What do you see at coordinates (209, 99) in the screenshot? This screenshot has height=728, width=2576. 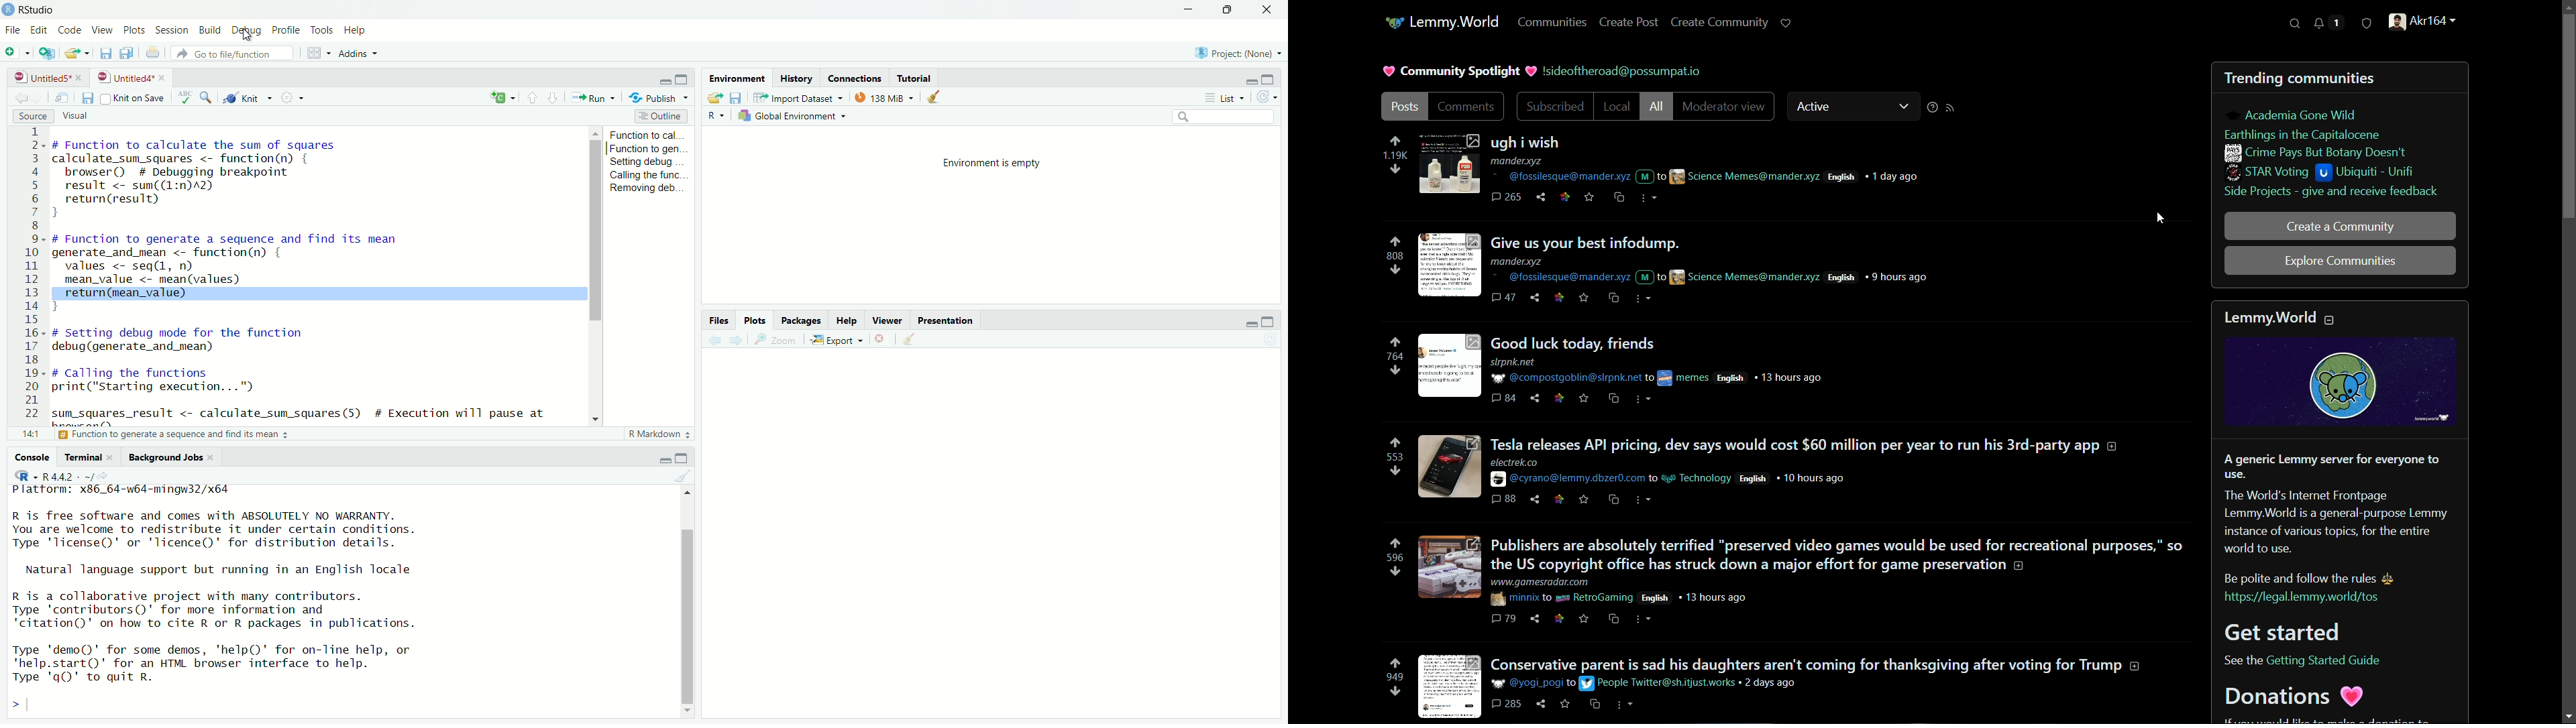 I see `find/replace` at bounding box center [209, 99].